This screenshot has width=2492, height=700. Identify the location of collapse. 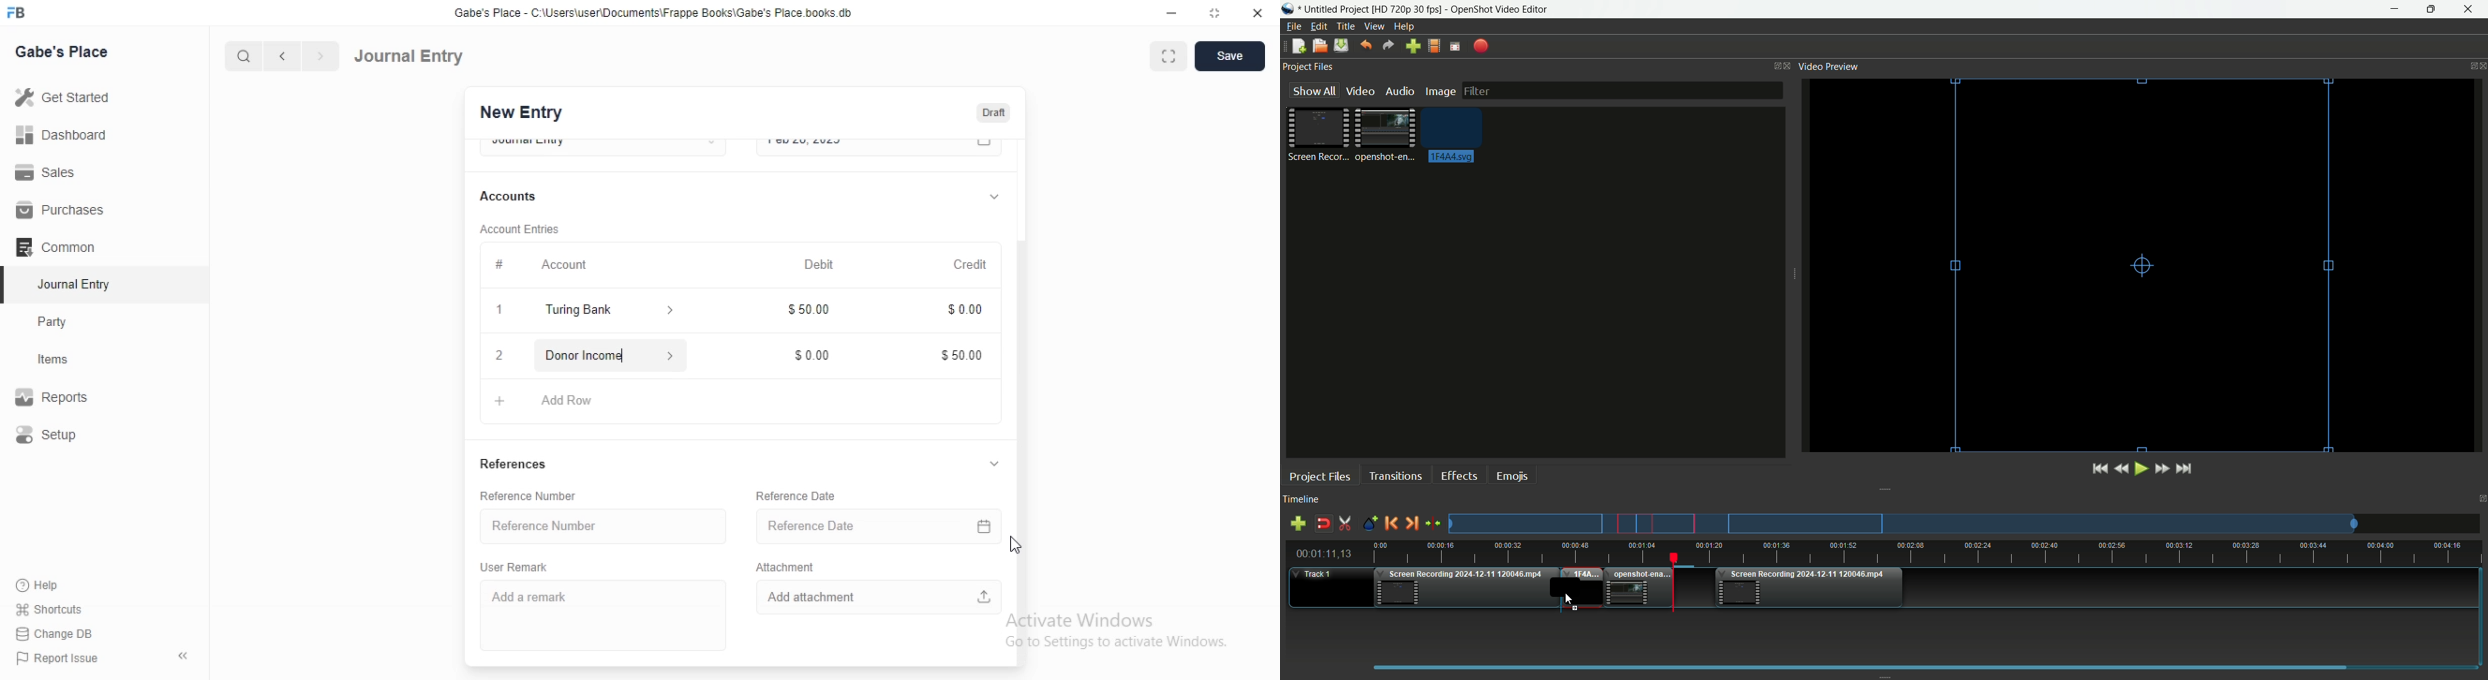
(994, 194).